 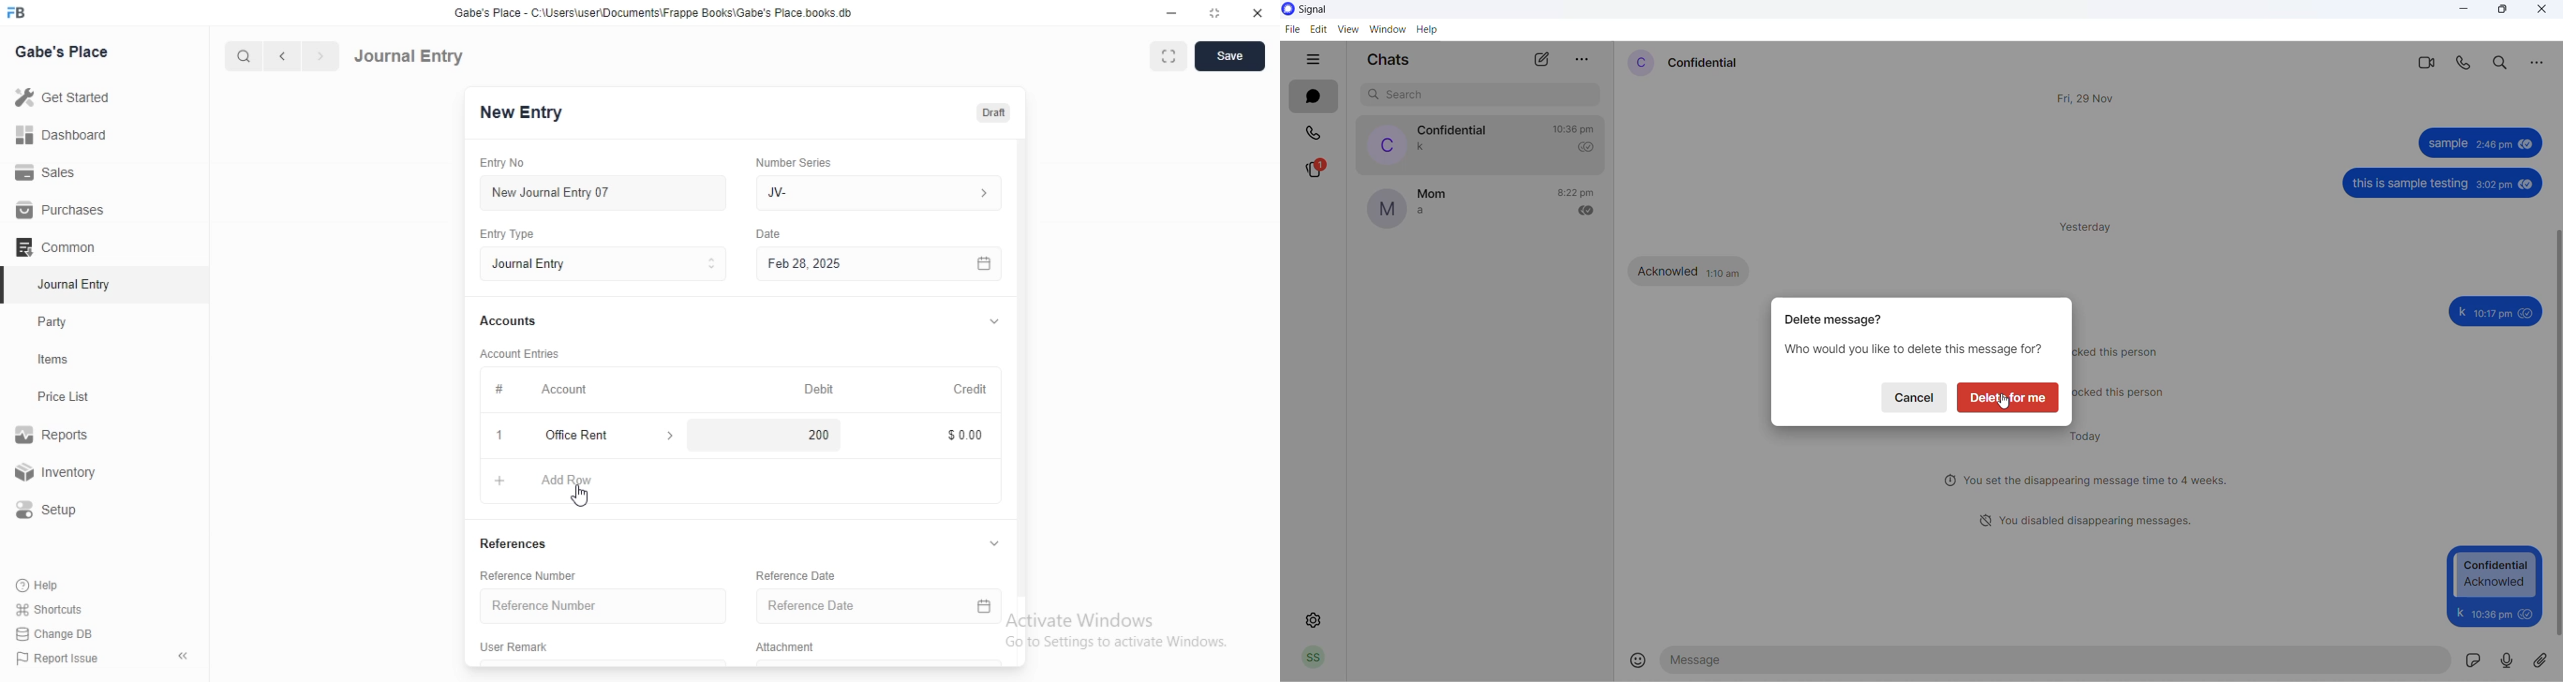 What do you see at coordinates (521, 353) in the screenshot?
I see `‘Account Entries` at bounding box center [521, 353].